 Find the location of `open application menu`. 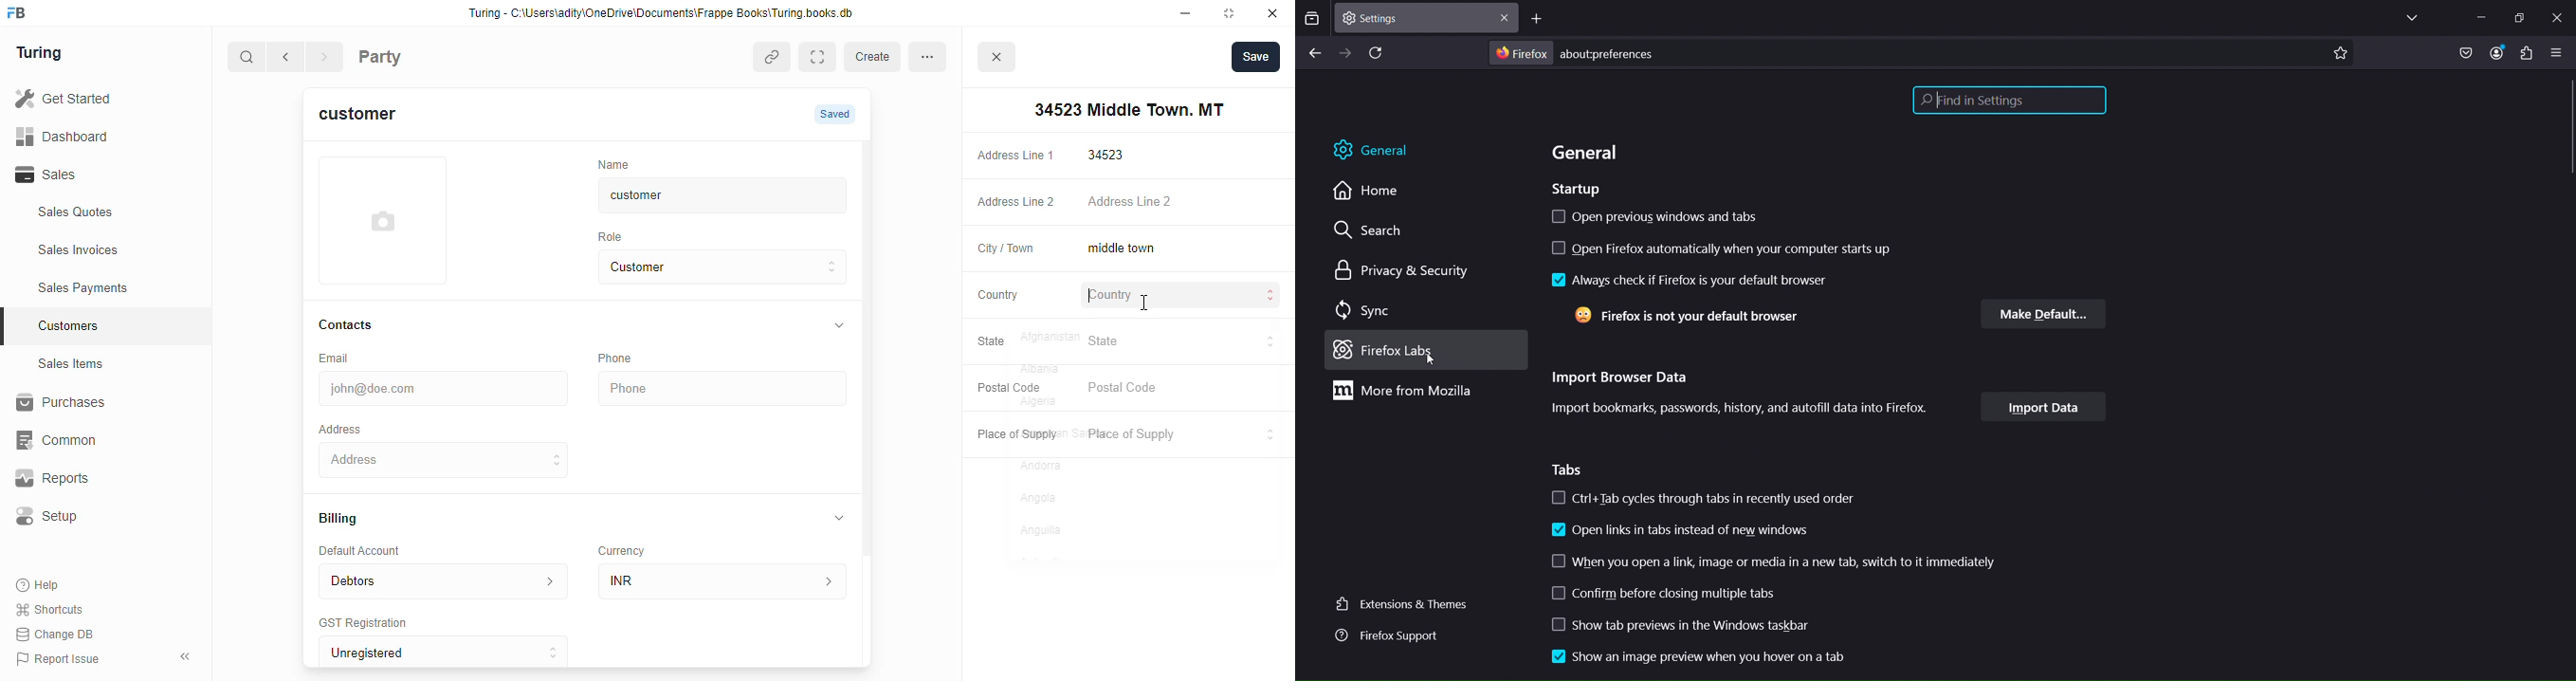

open application menu is located at coordinates (2559, 53).